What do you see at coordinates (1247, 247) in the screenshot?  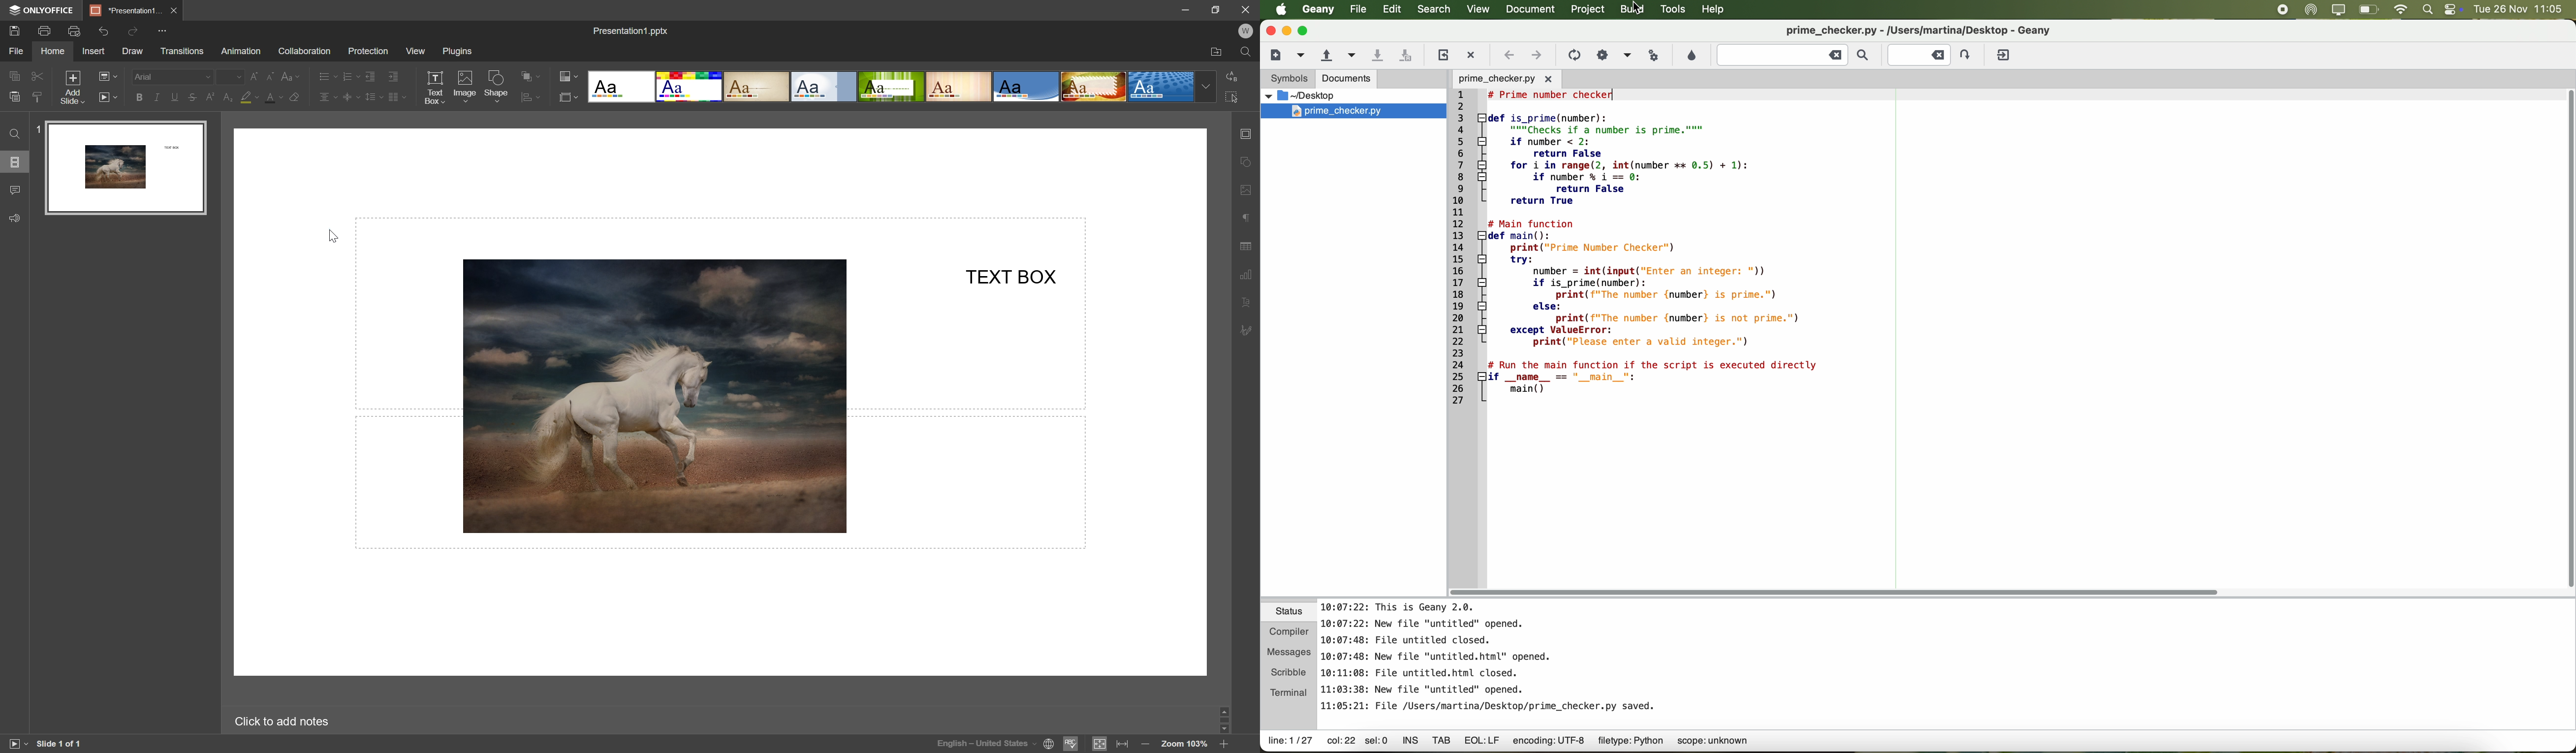 I see `table settings` at bounding box center [1247, 247].